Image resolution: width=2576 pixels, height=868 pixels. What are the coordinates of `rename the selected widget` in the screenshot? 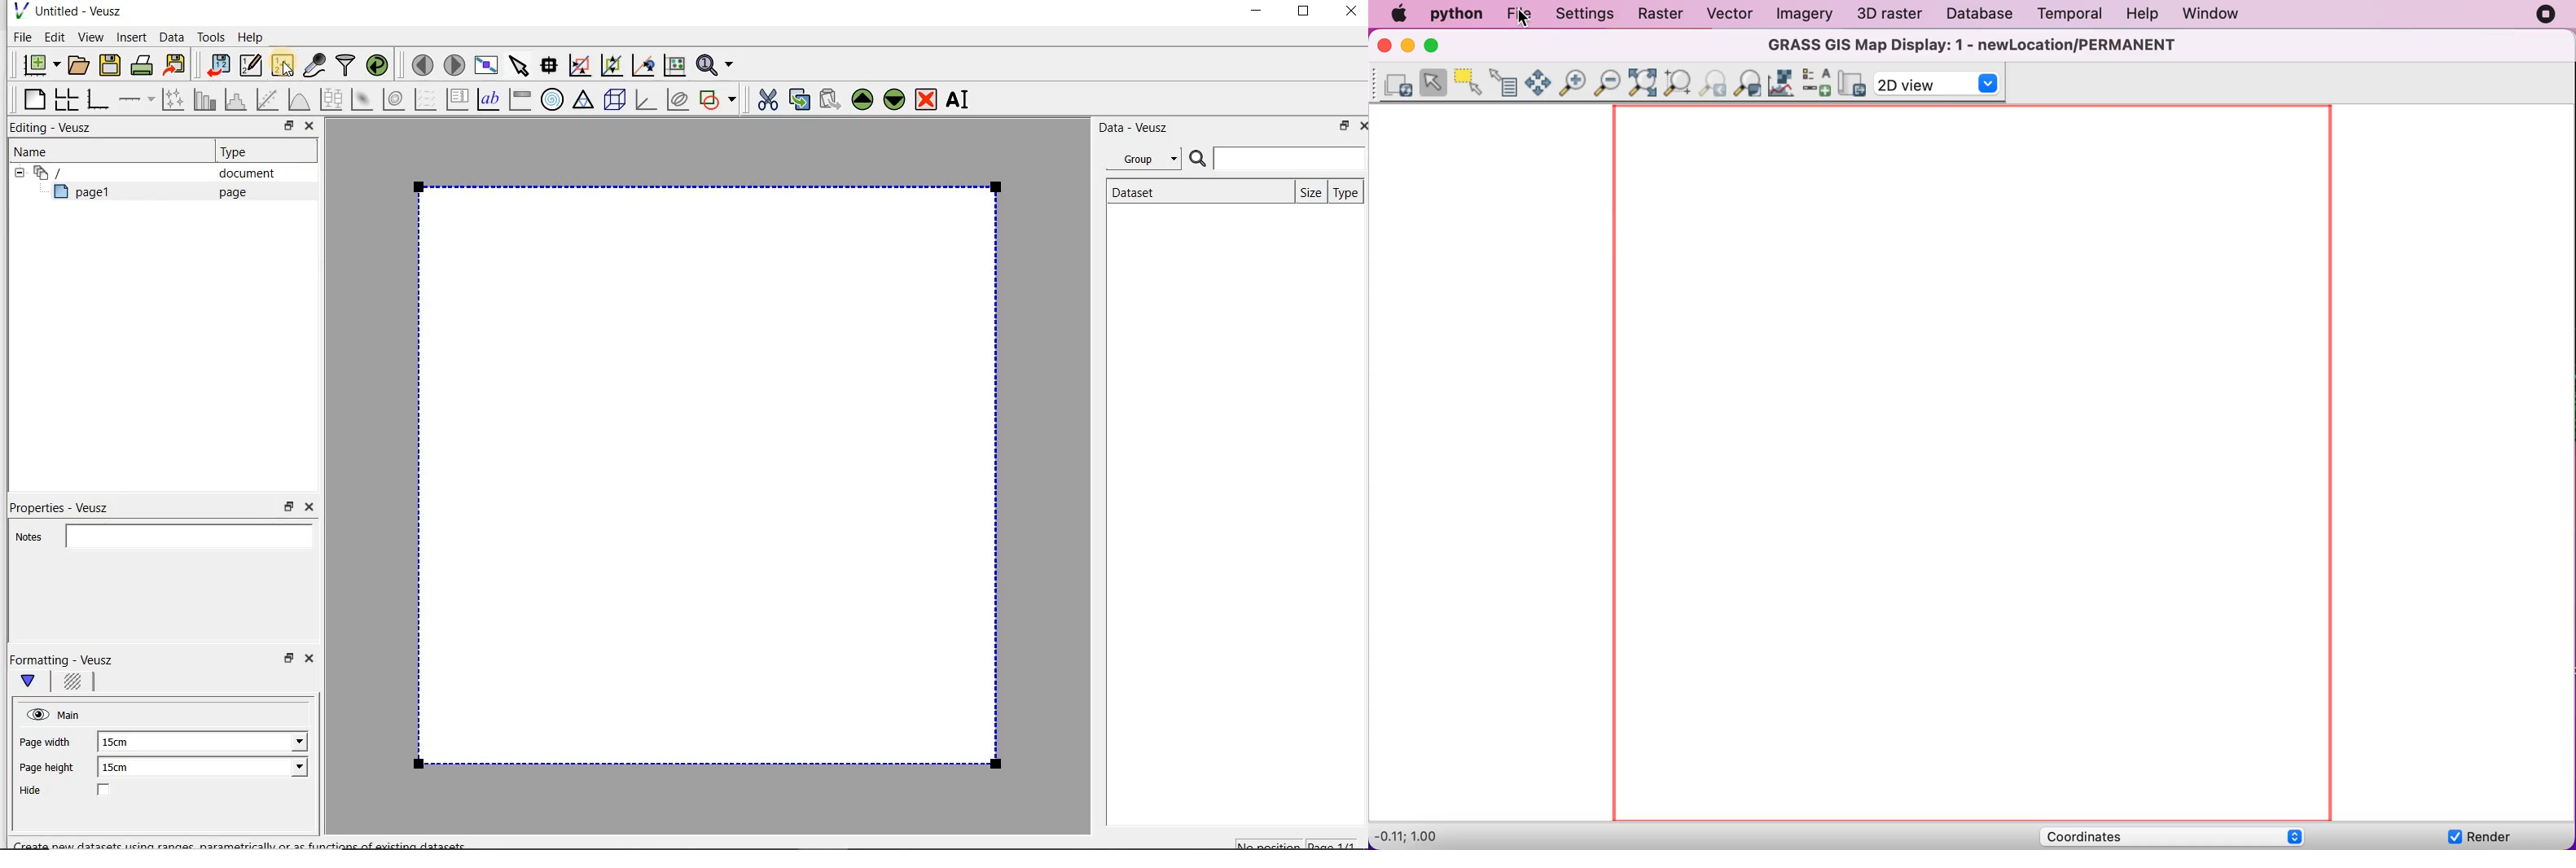 It's located at (961, 99).